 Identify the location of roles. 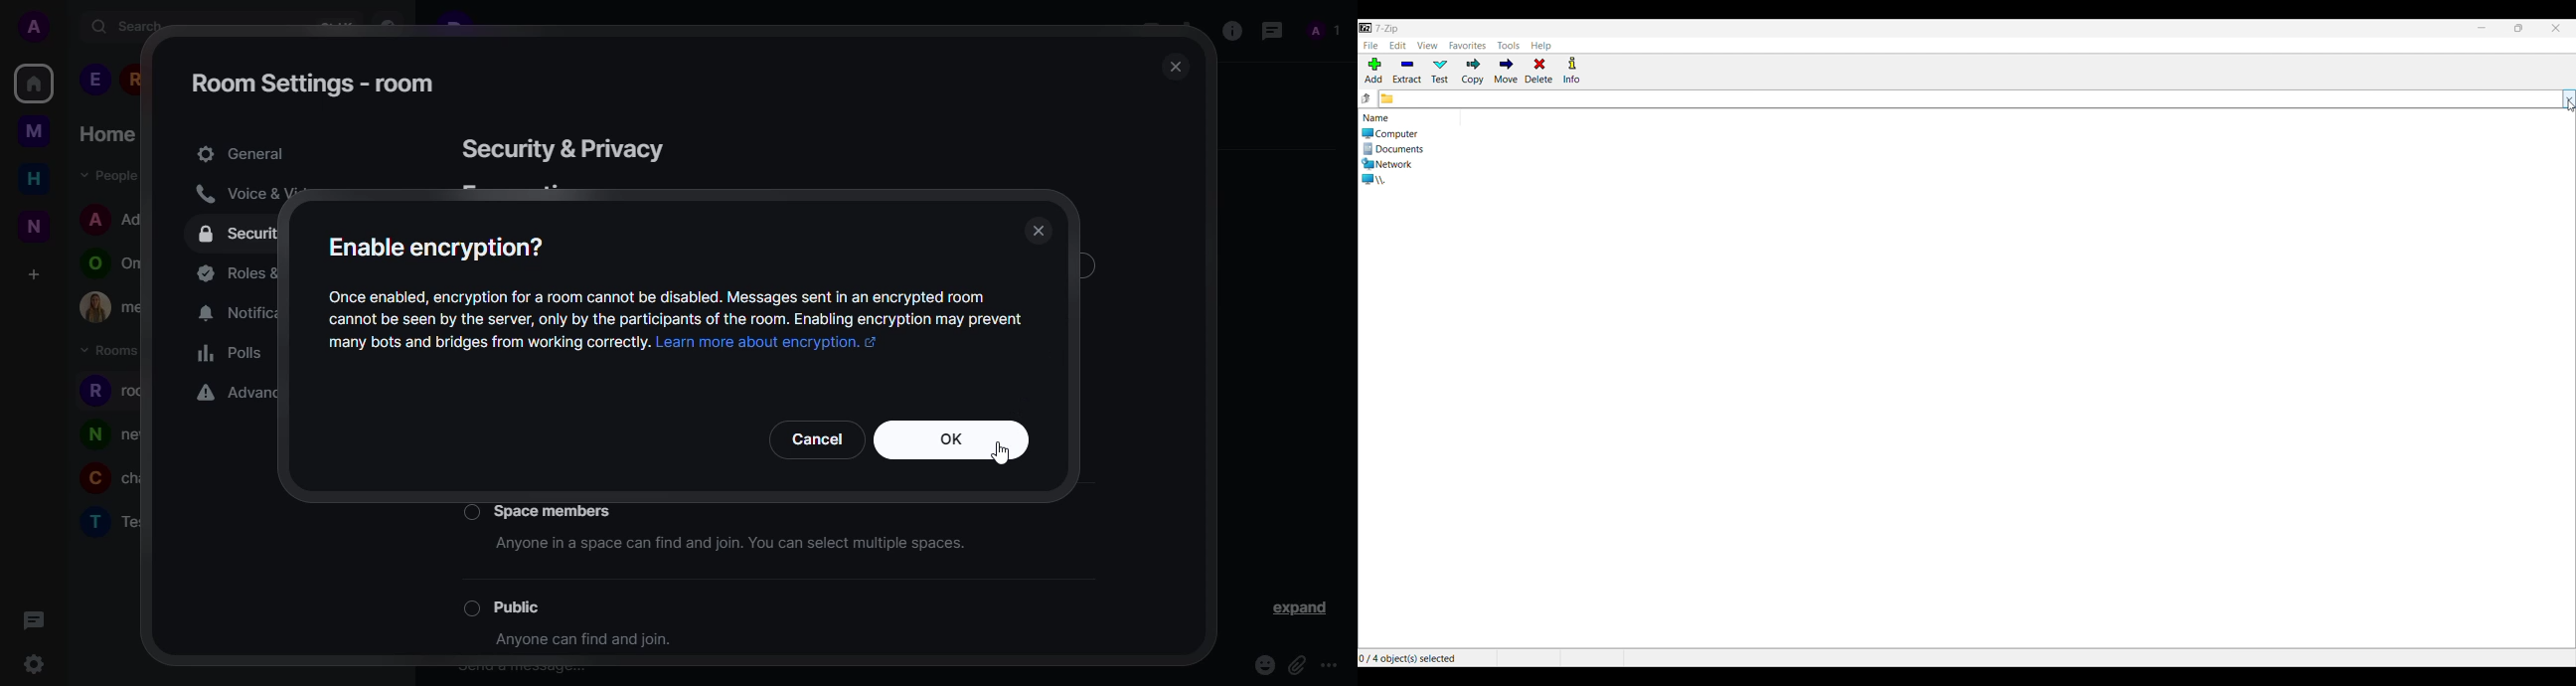
(233, 273).